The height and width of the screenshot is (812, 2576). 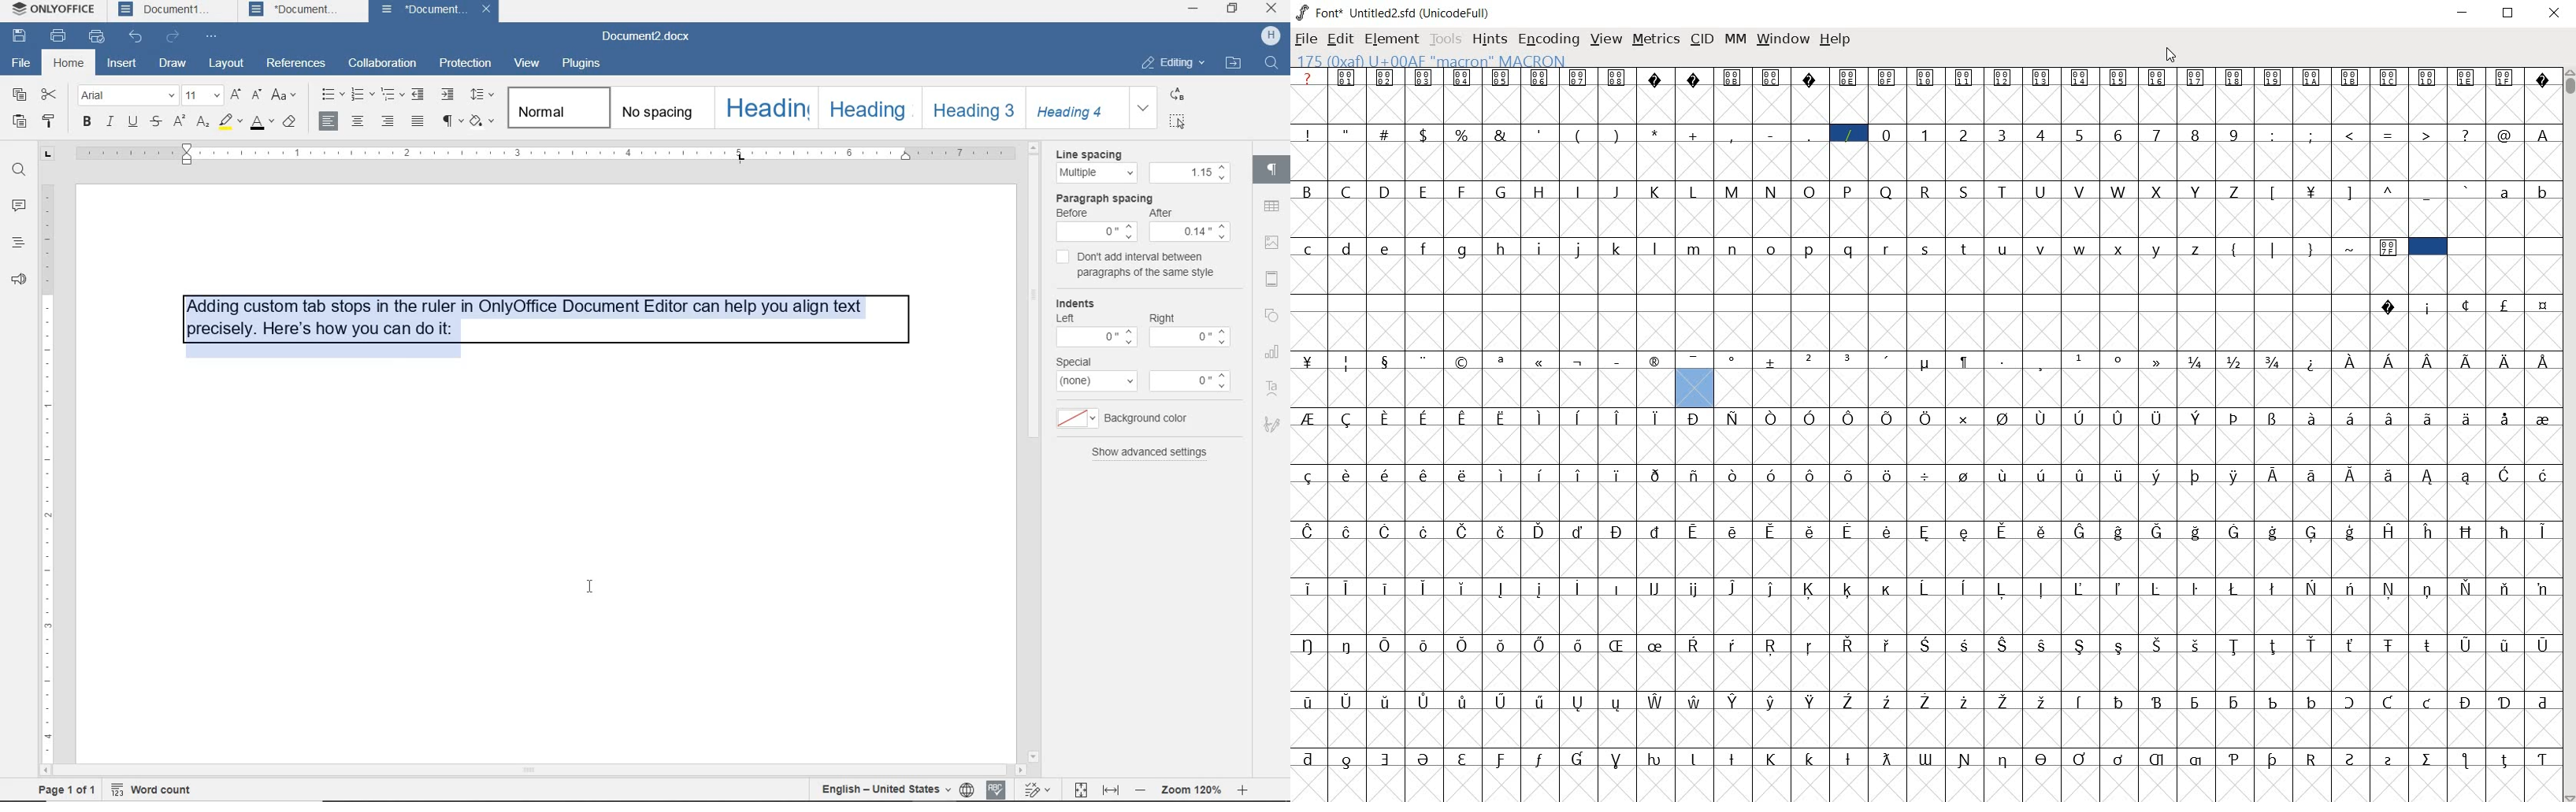 What do you see at coordinates (2275, 362) in the screenshot?
I see `Symbol` at bounding box center [2275, 362].